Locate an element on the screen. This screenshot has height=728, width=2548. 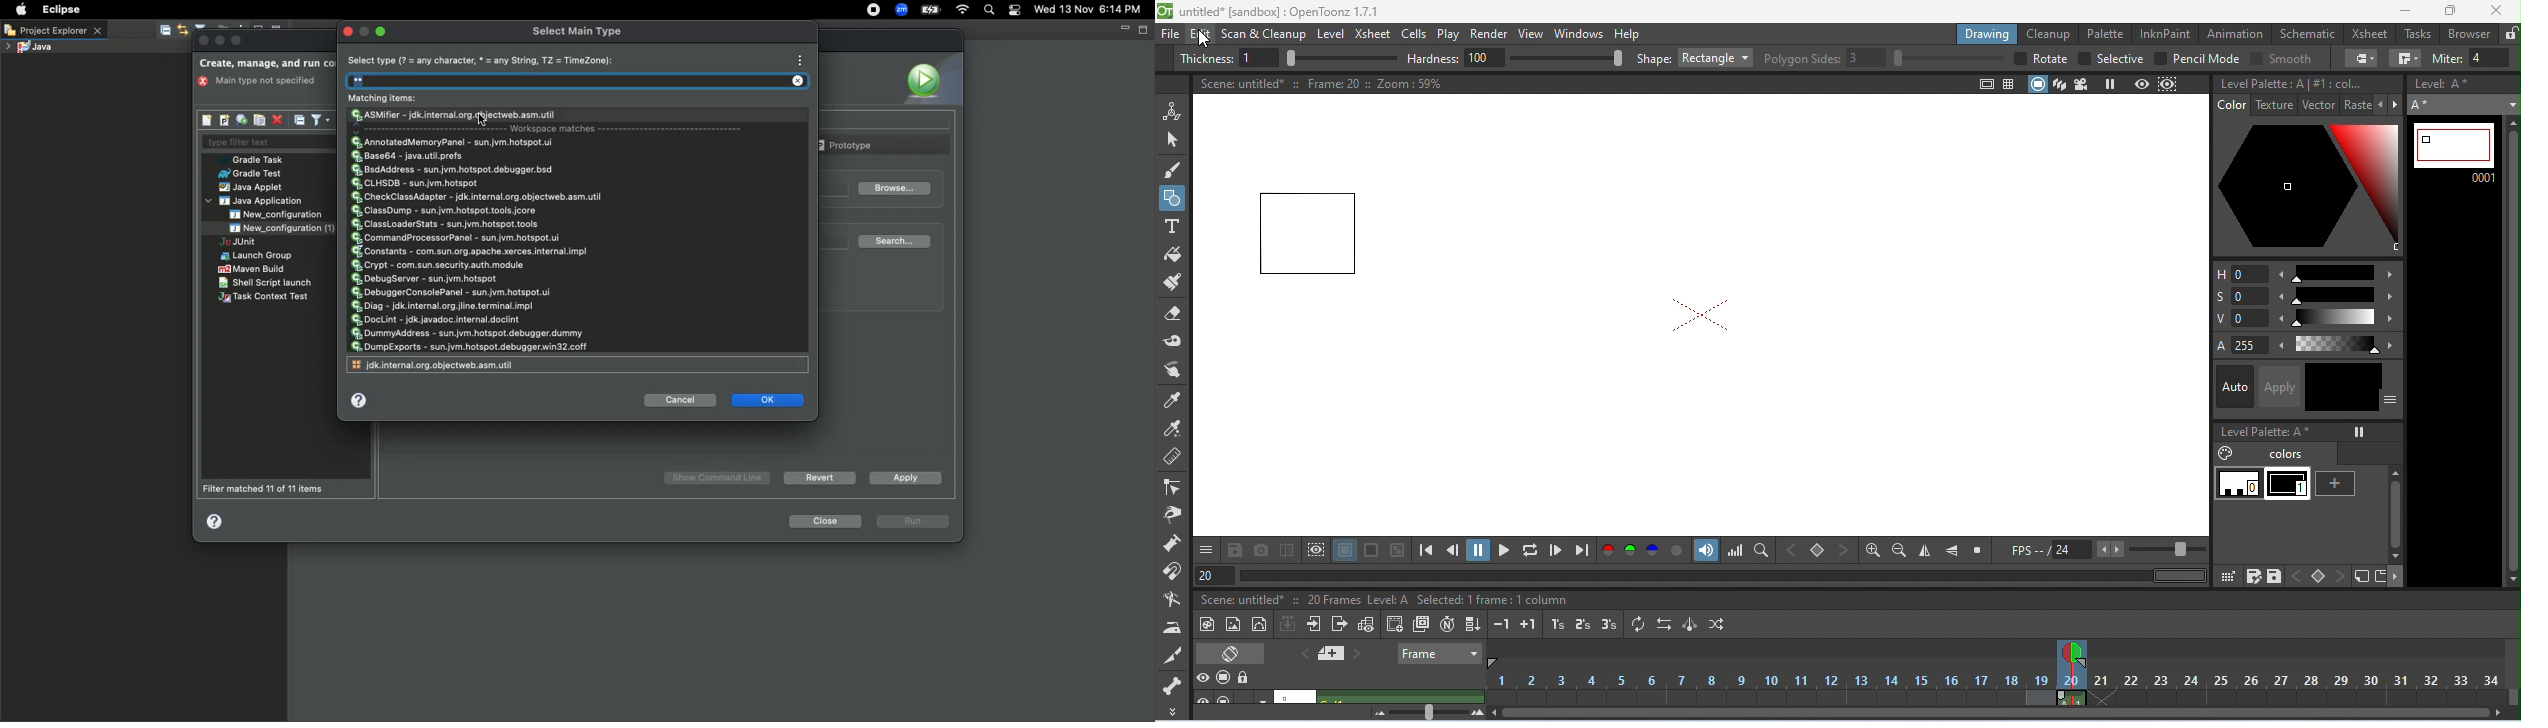
cells is located at coordinates (1413, 33).